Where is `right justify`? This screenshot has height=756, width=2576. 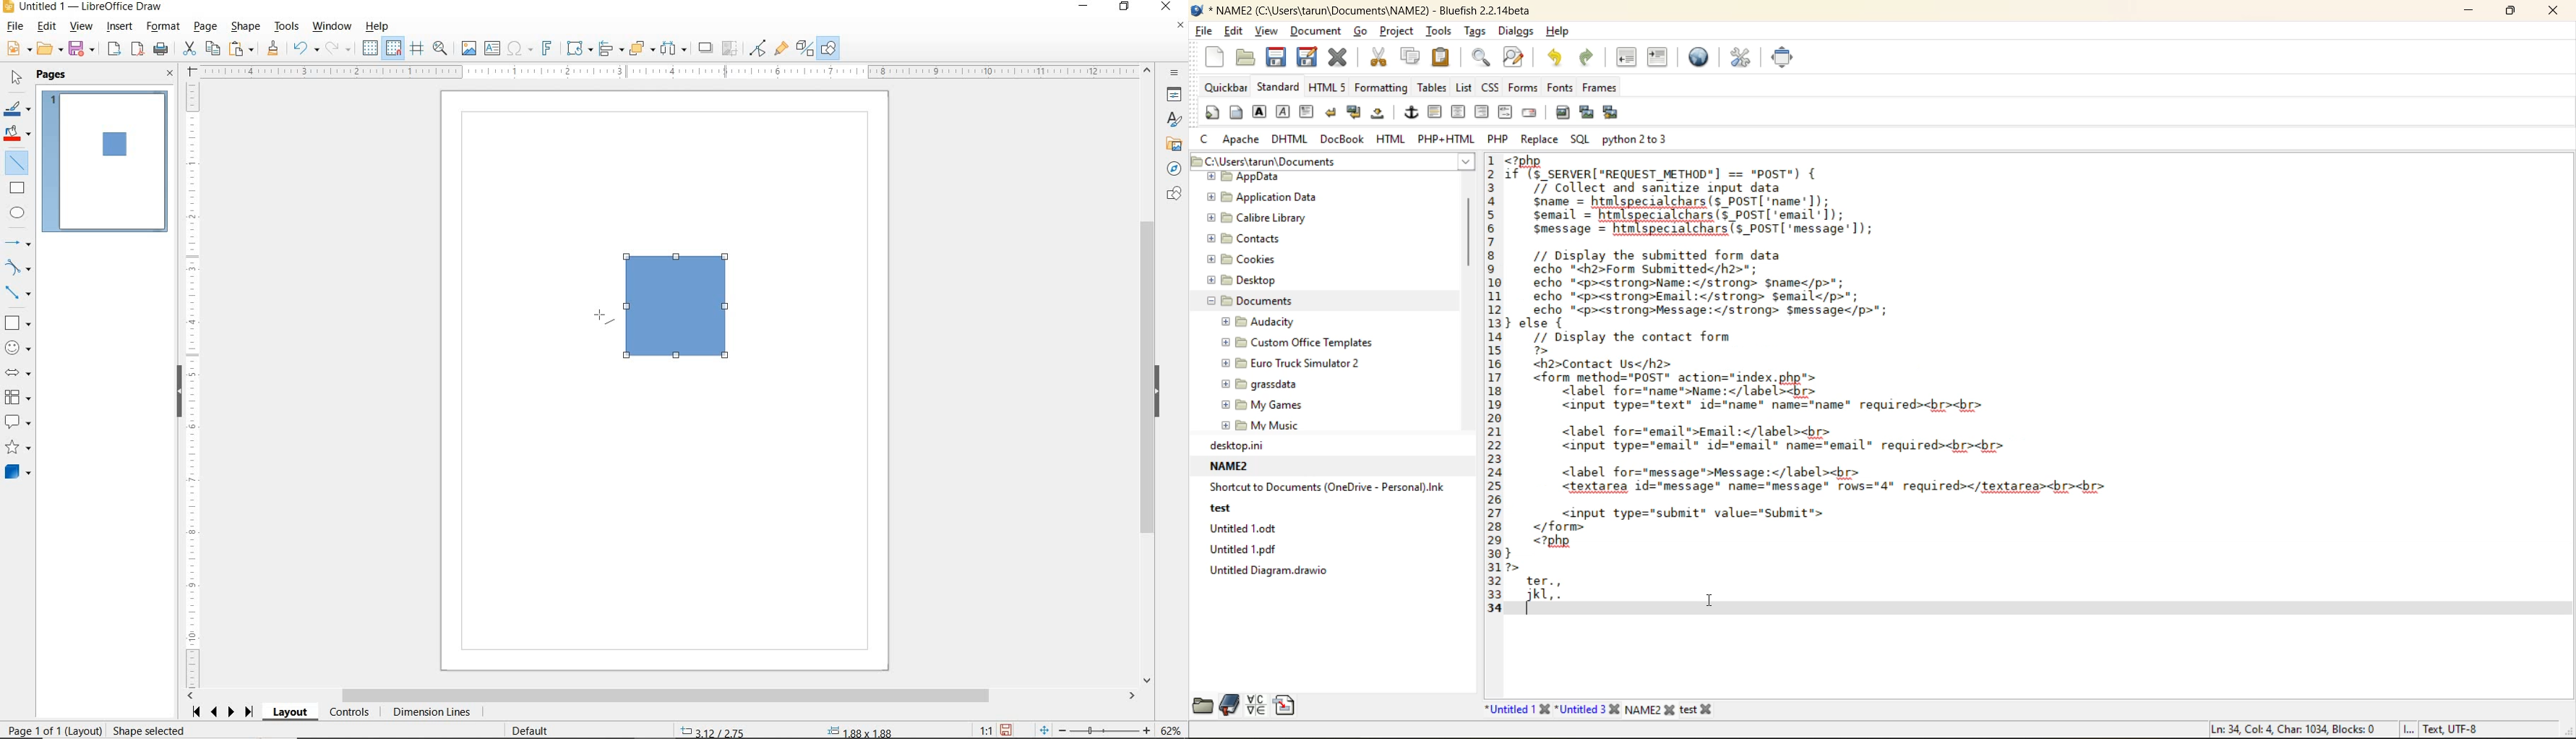 right justify is located at coordinates (1482, 111).